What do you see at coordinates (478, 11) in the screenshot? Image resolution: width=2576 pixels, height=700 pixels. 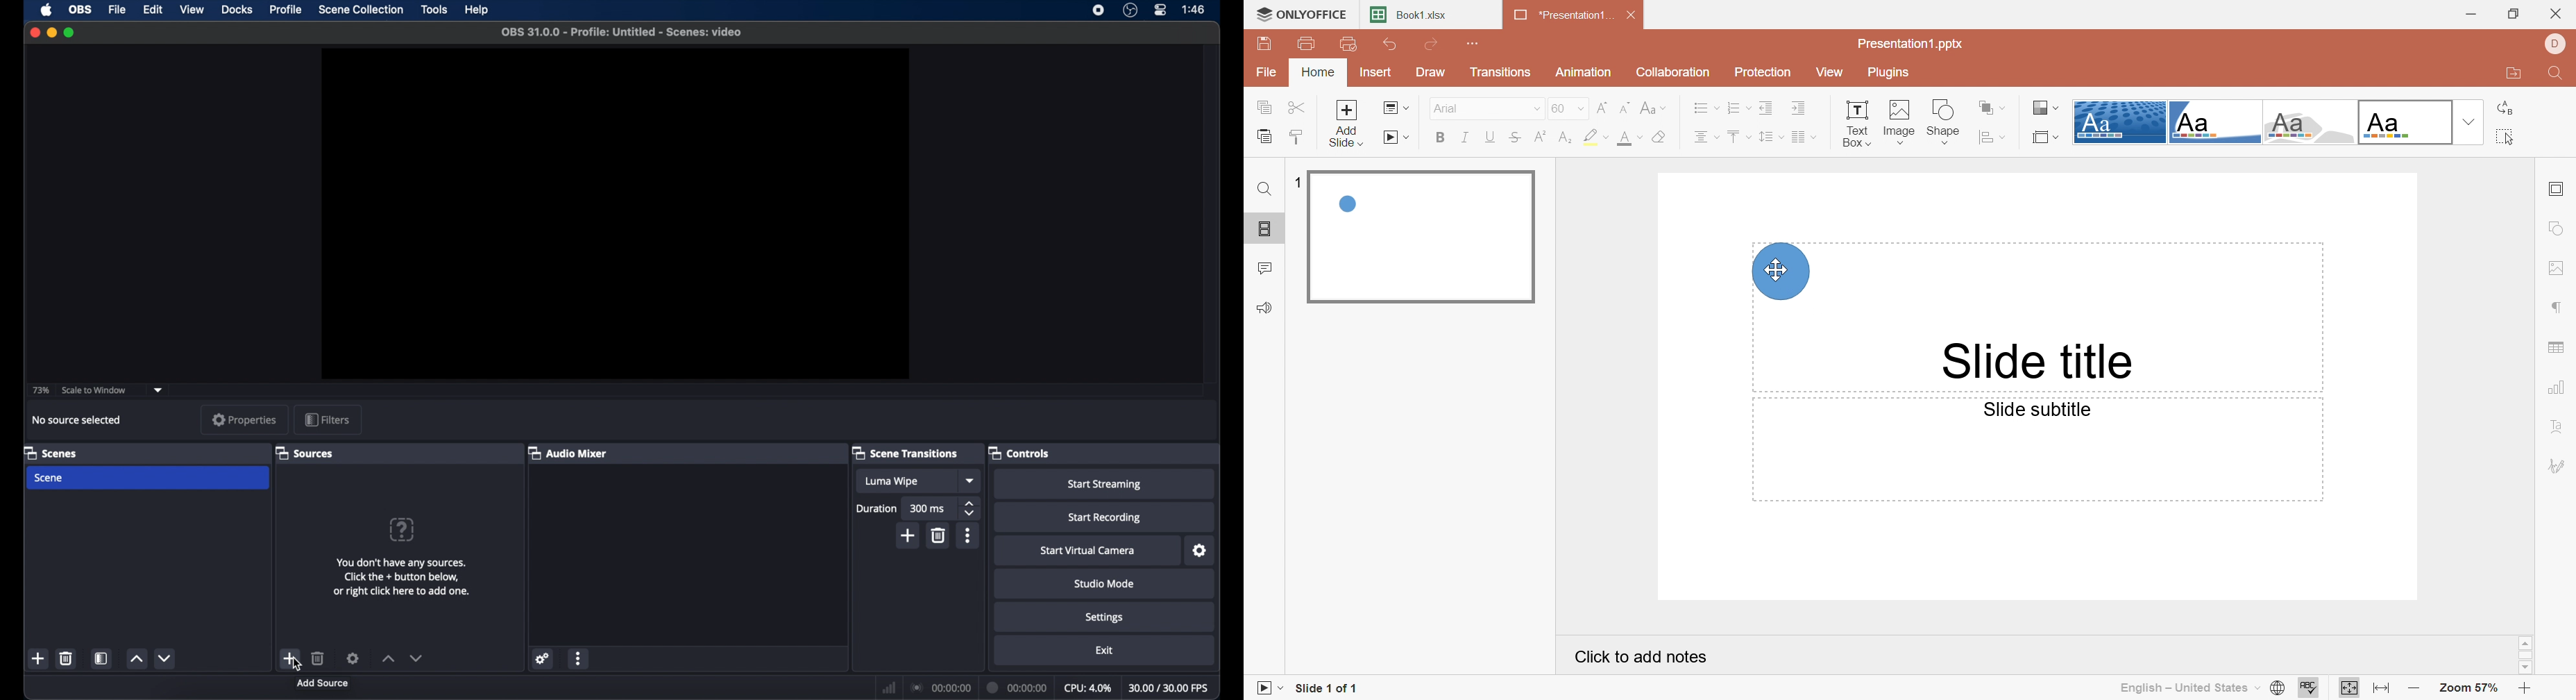 I see `help` at bounding box center [478, 11].